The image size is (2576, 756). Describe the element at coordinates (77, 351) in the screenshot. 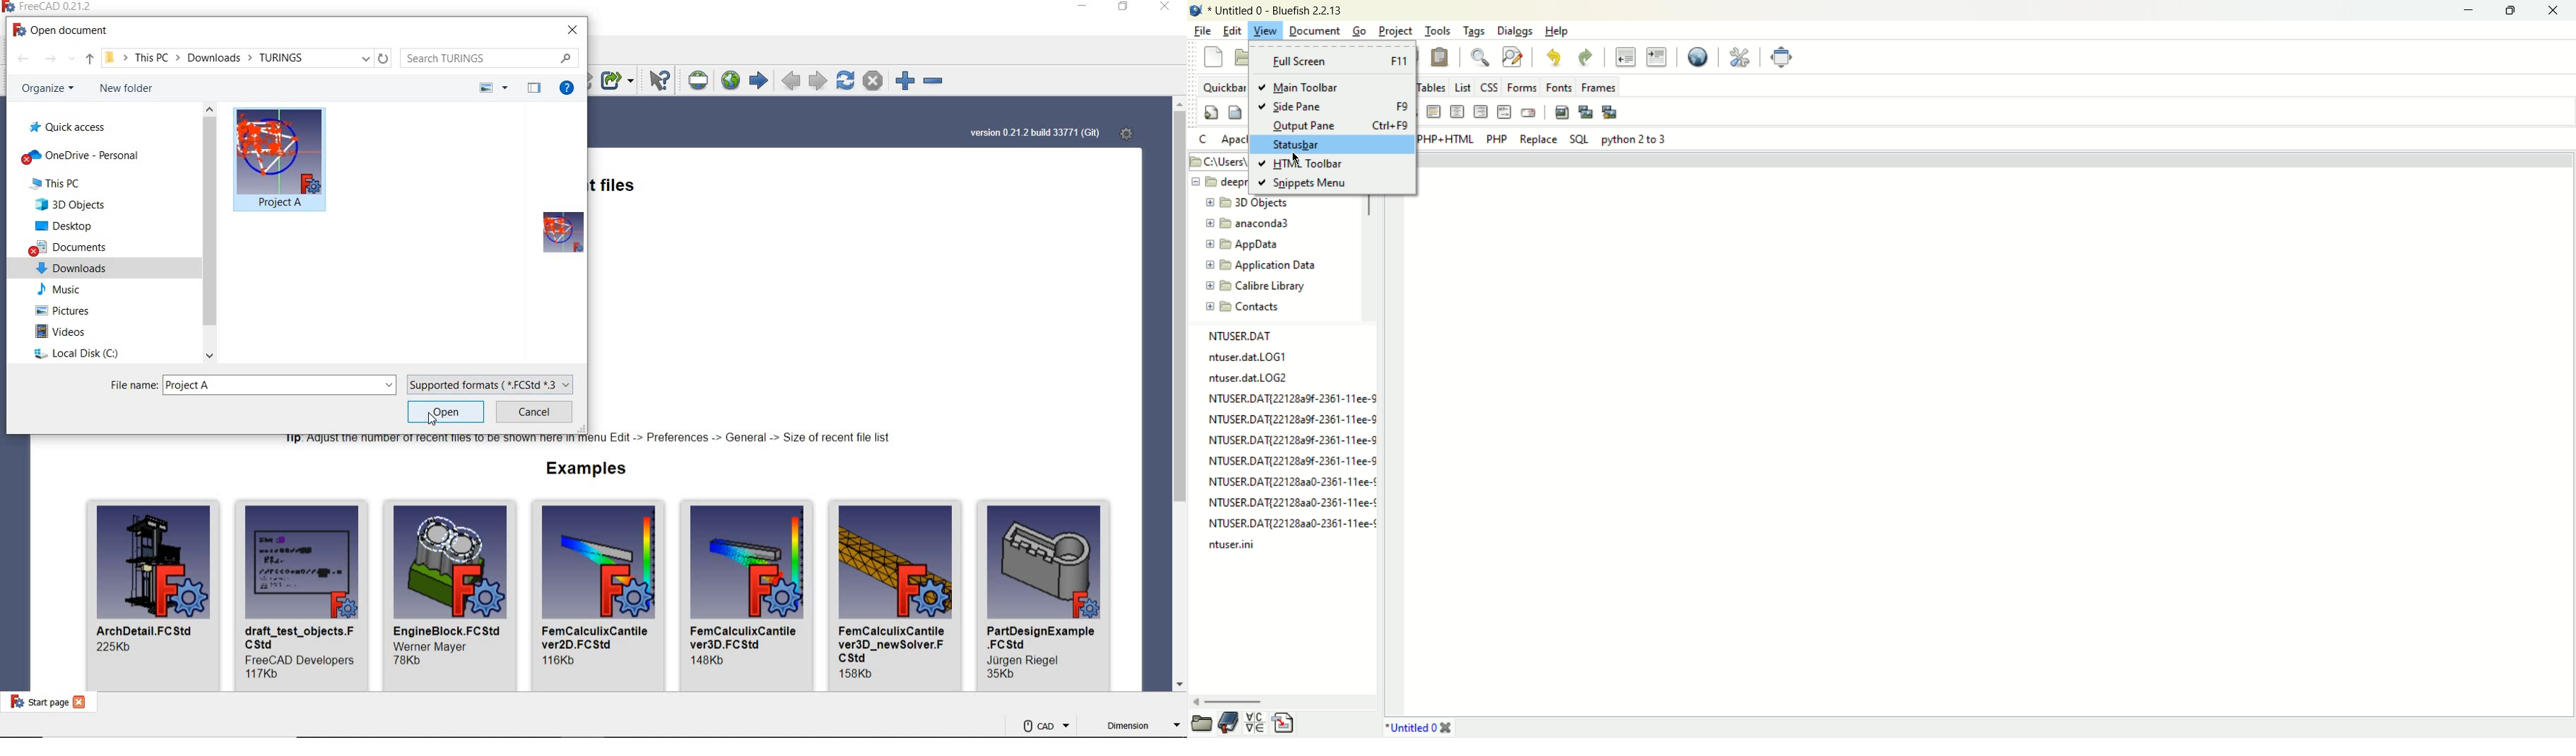

I see `local disk C` at that location.